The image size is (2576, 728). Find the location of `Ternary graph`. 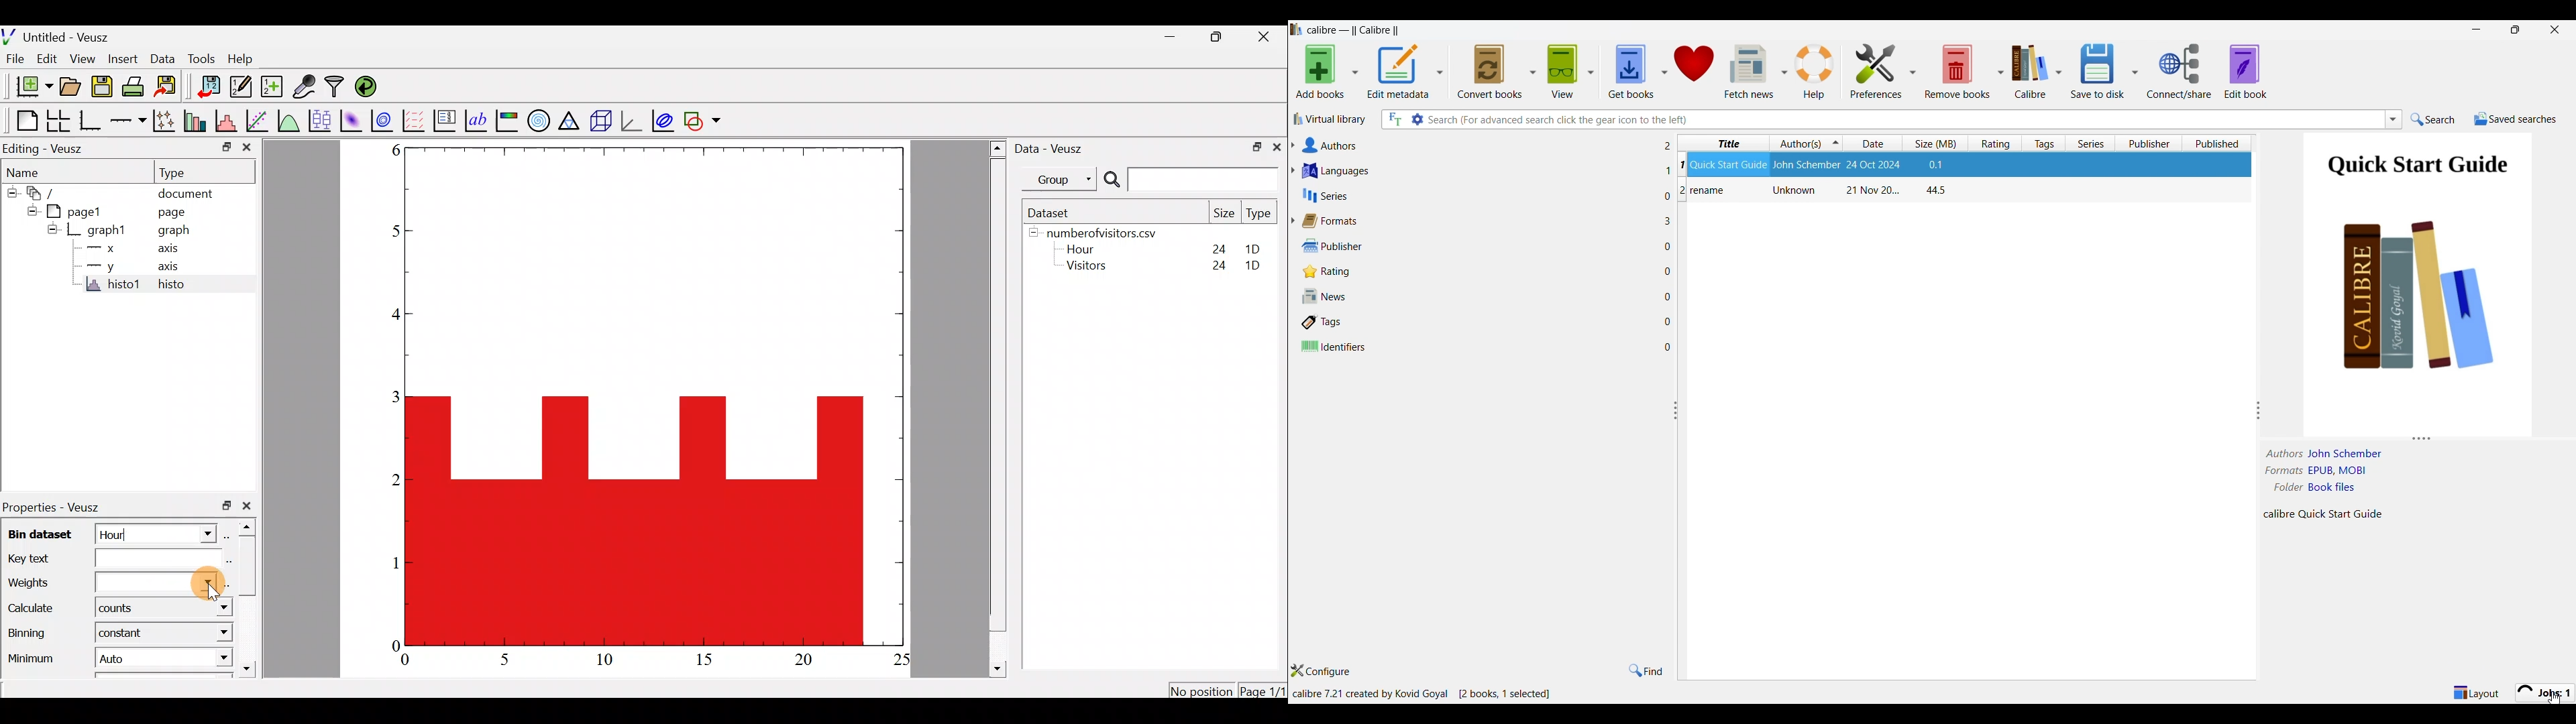

Ternary graph is located at coordinates (568, 122).